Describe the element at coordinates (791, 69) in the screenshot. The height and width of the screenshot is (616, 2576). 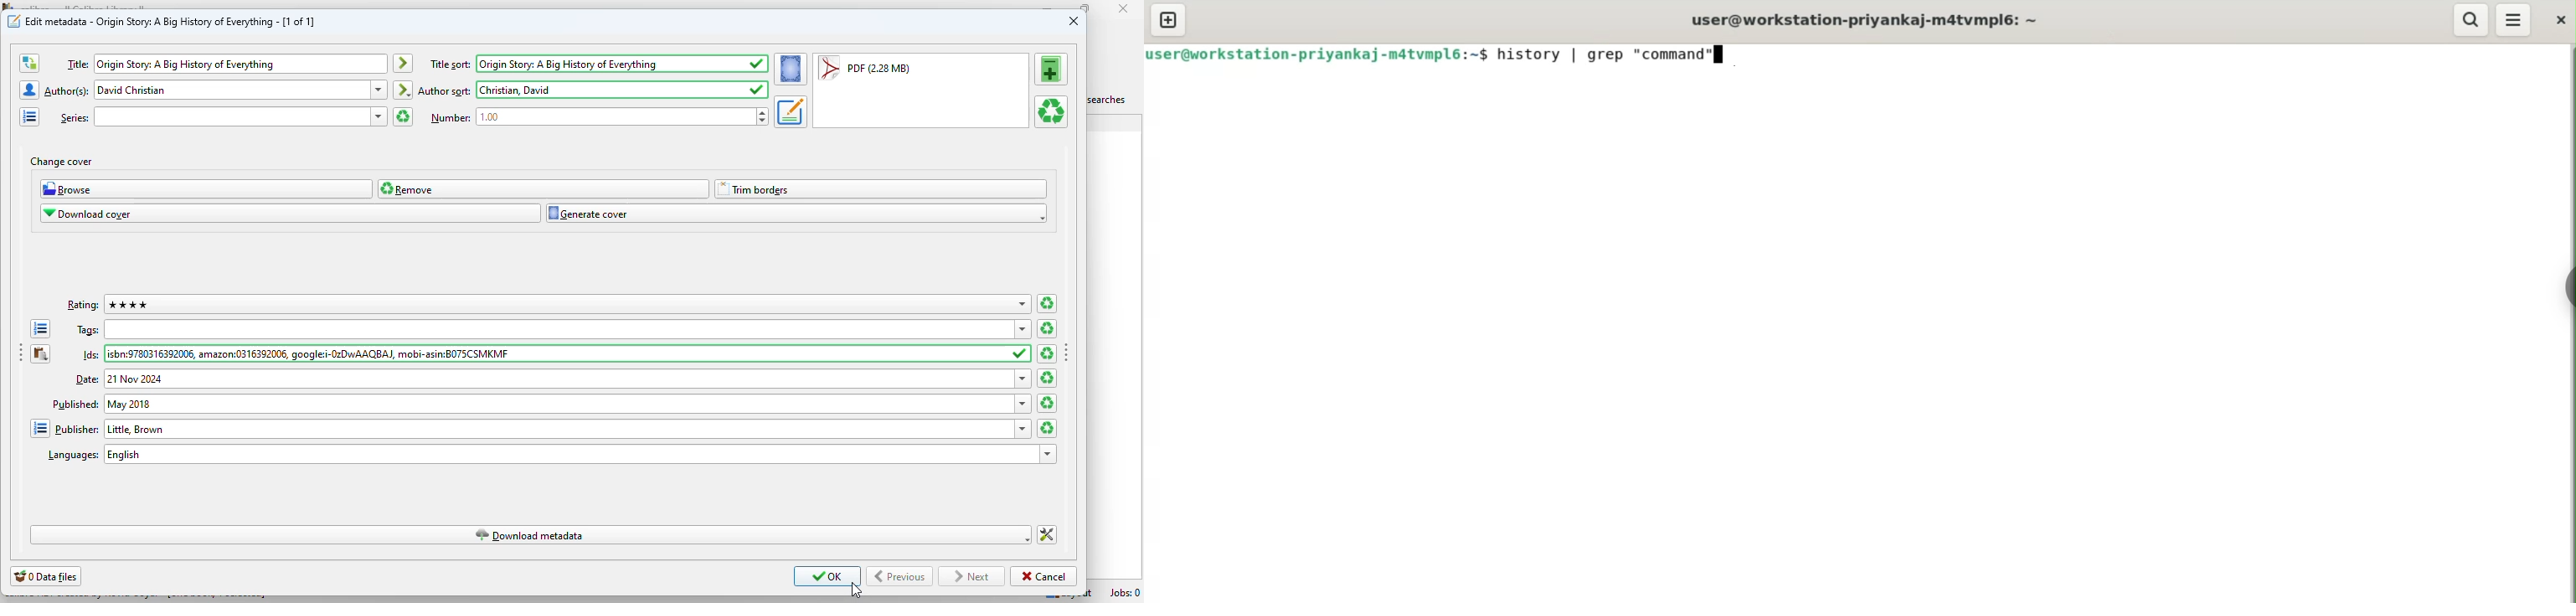
I see `set the cover of the book from the selected format` at that location.